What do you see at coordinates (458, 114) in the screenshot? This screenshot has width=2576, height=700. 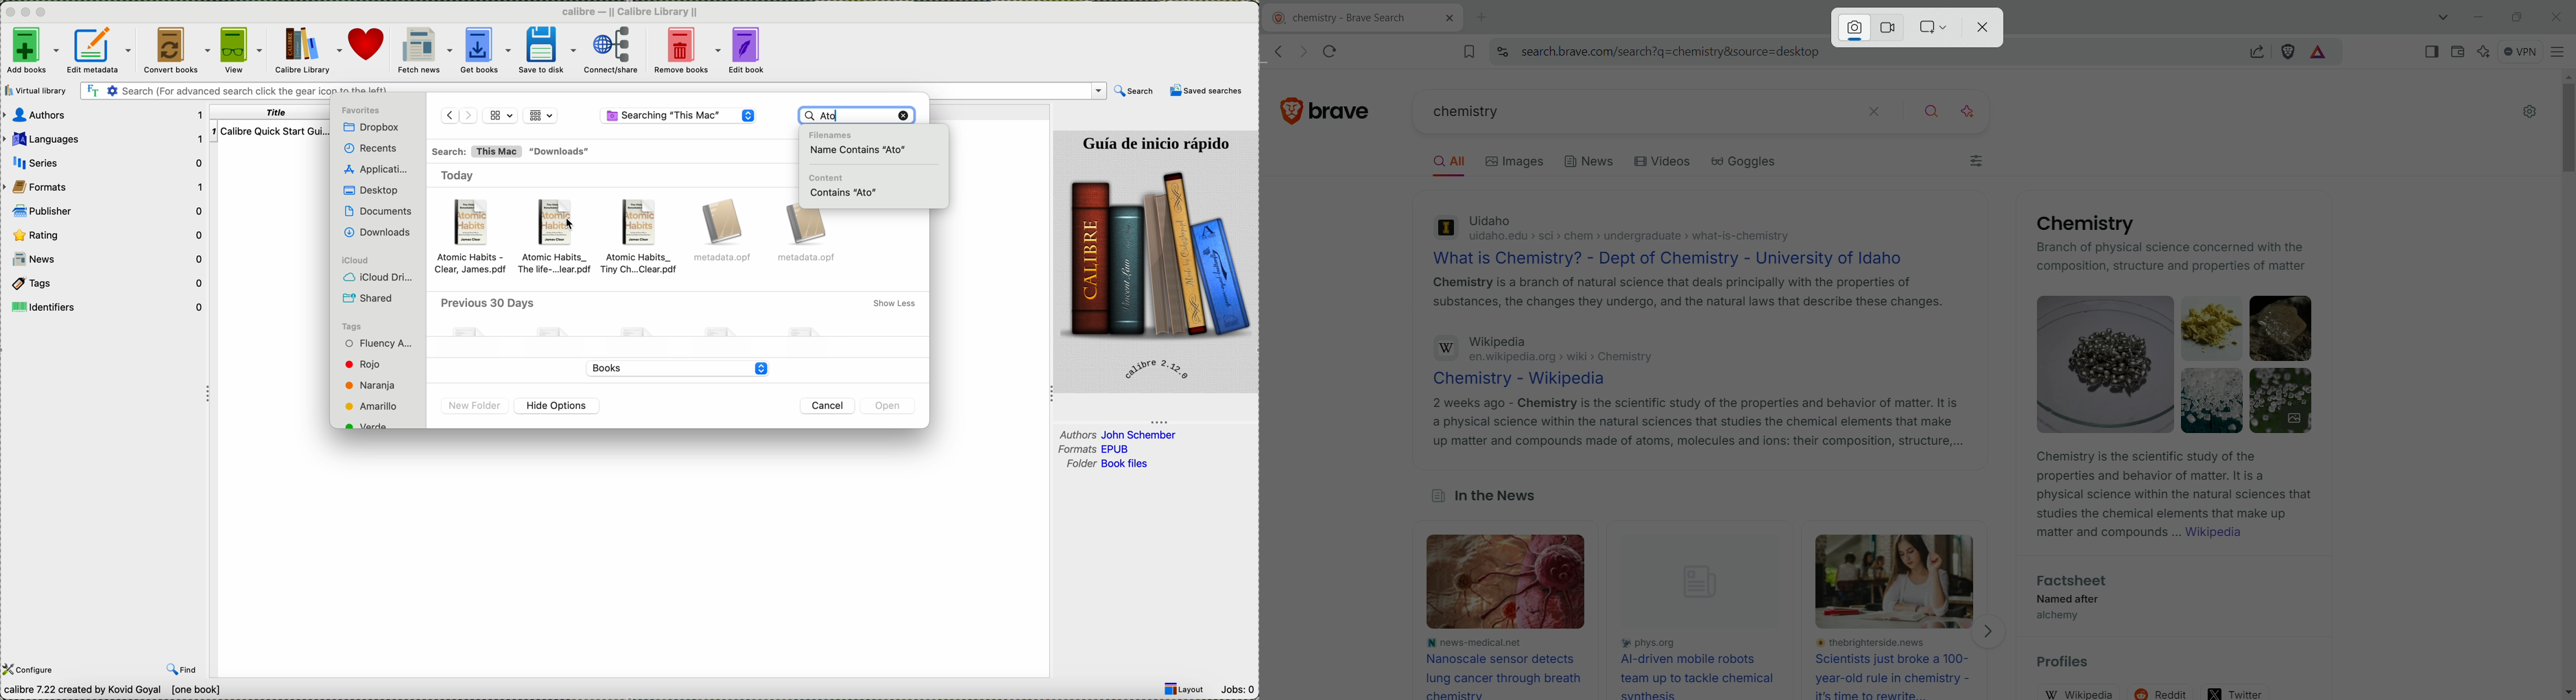 I see `disable navigate arrows` at bounding box center [458, 114].